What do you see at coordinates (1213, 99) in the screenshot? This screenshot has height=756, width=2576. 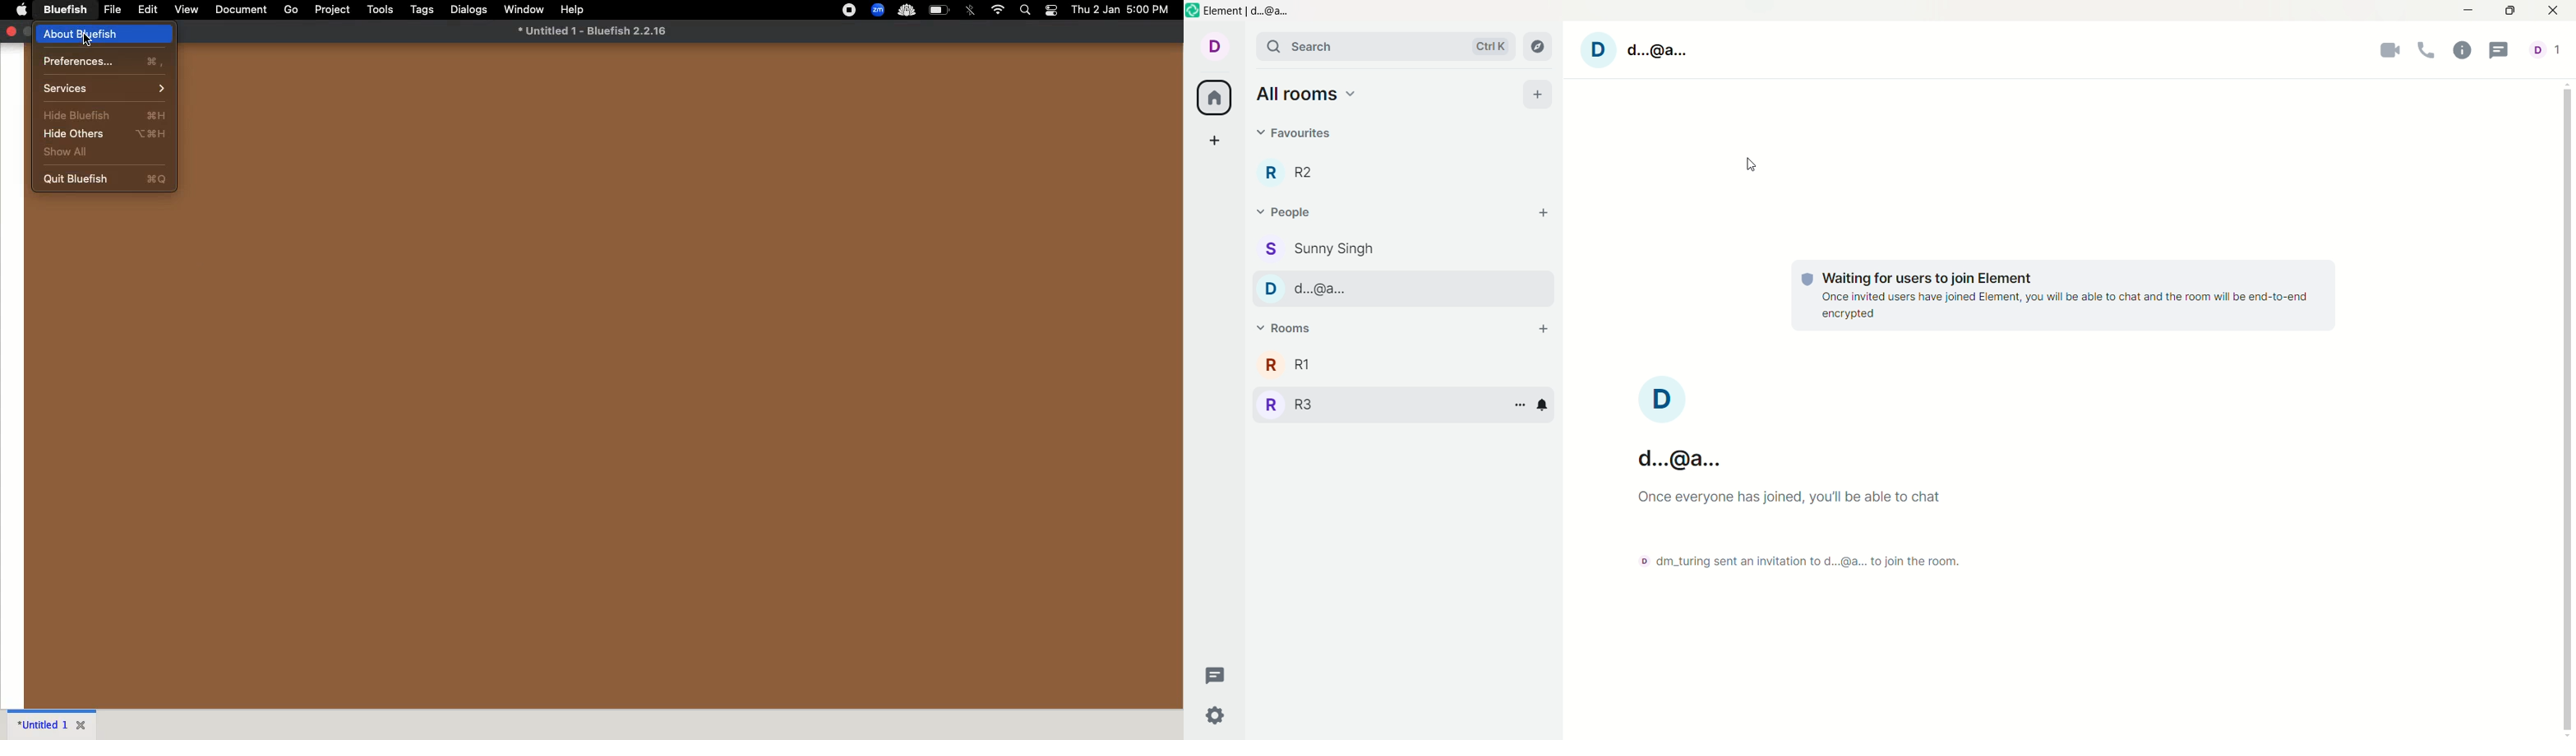 I see `all rooms` at bounding box center [1213, 99].